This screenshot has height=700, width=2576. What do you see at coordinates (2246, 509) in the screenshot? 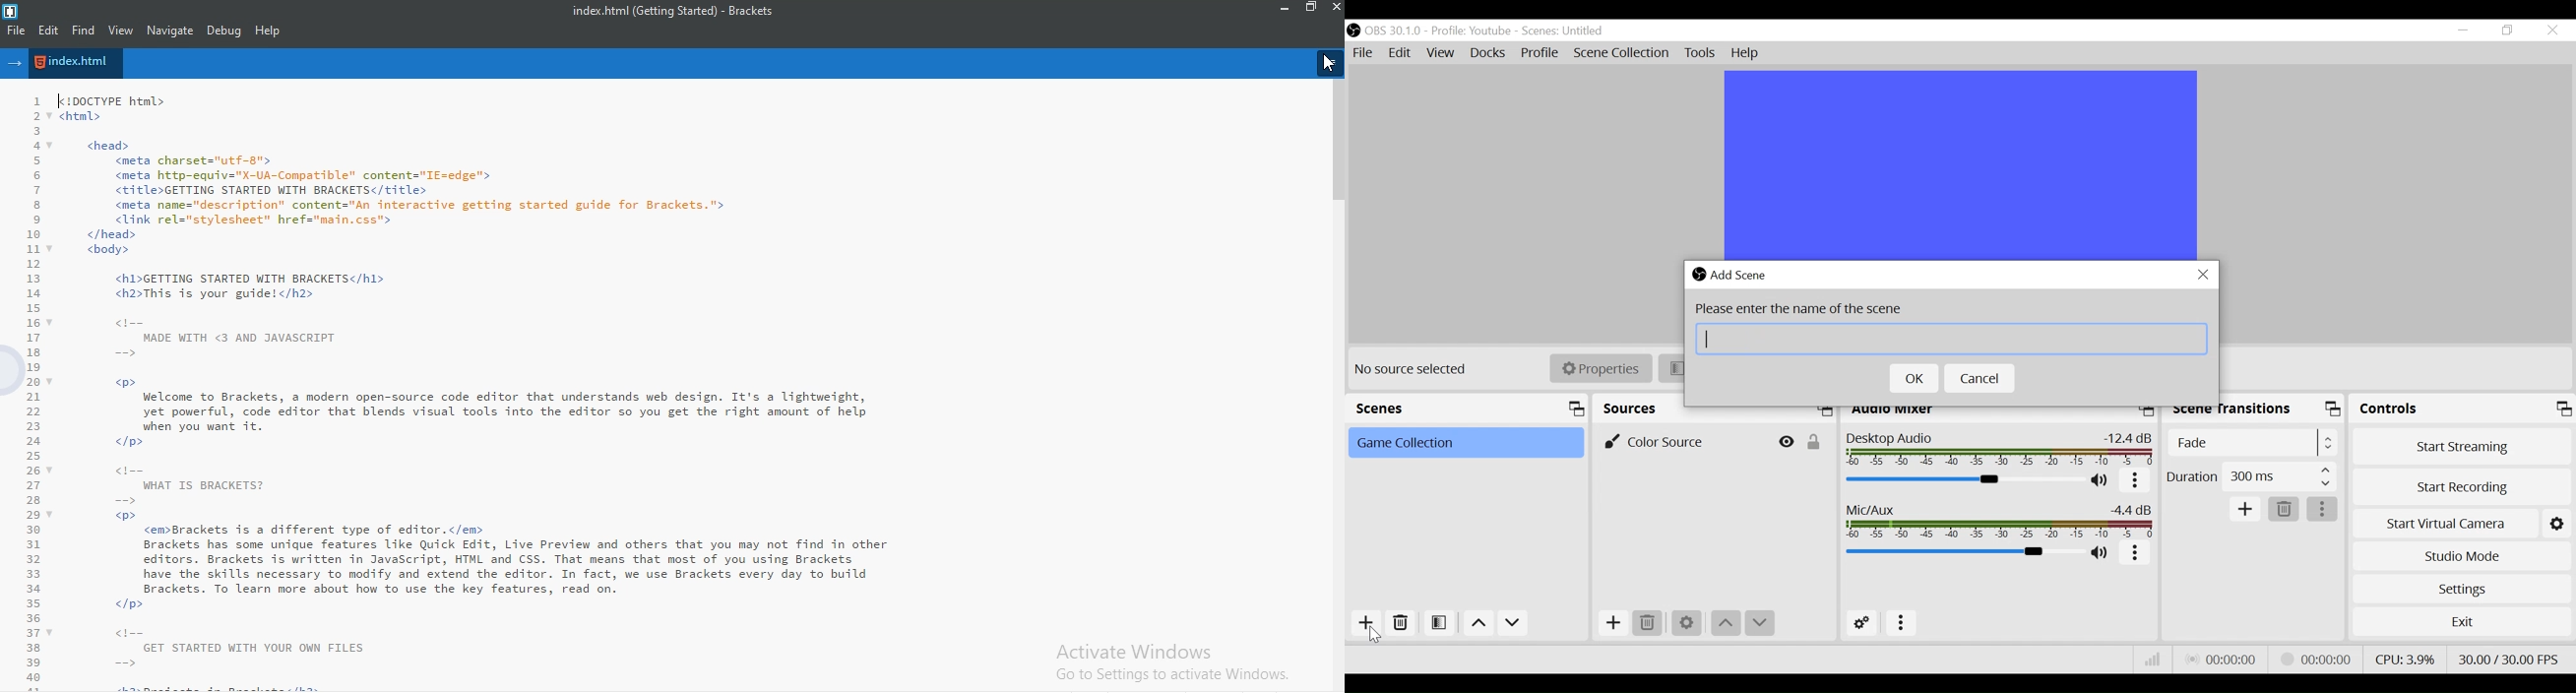
I see `Add` at bounding box center [2246, 509].